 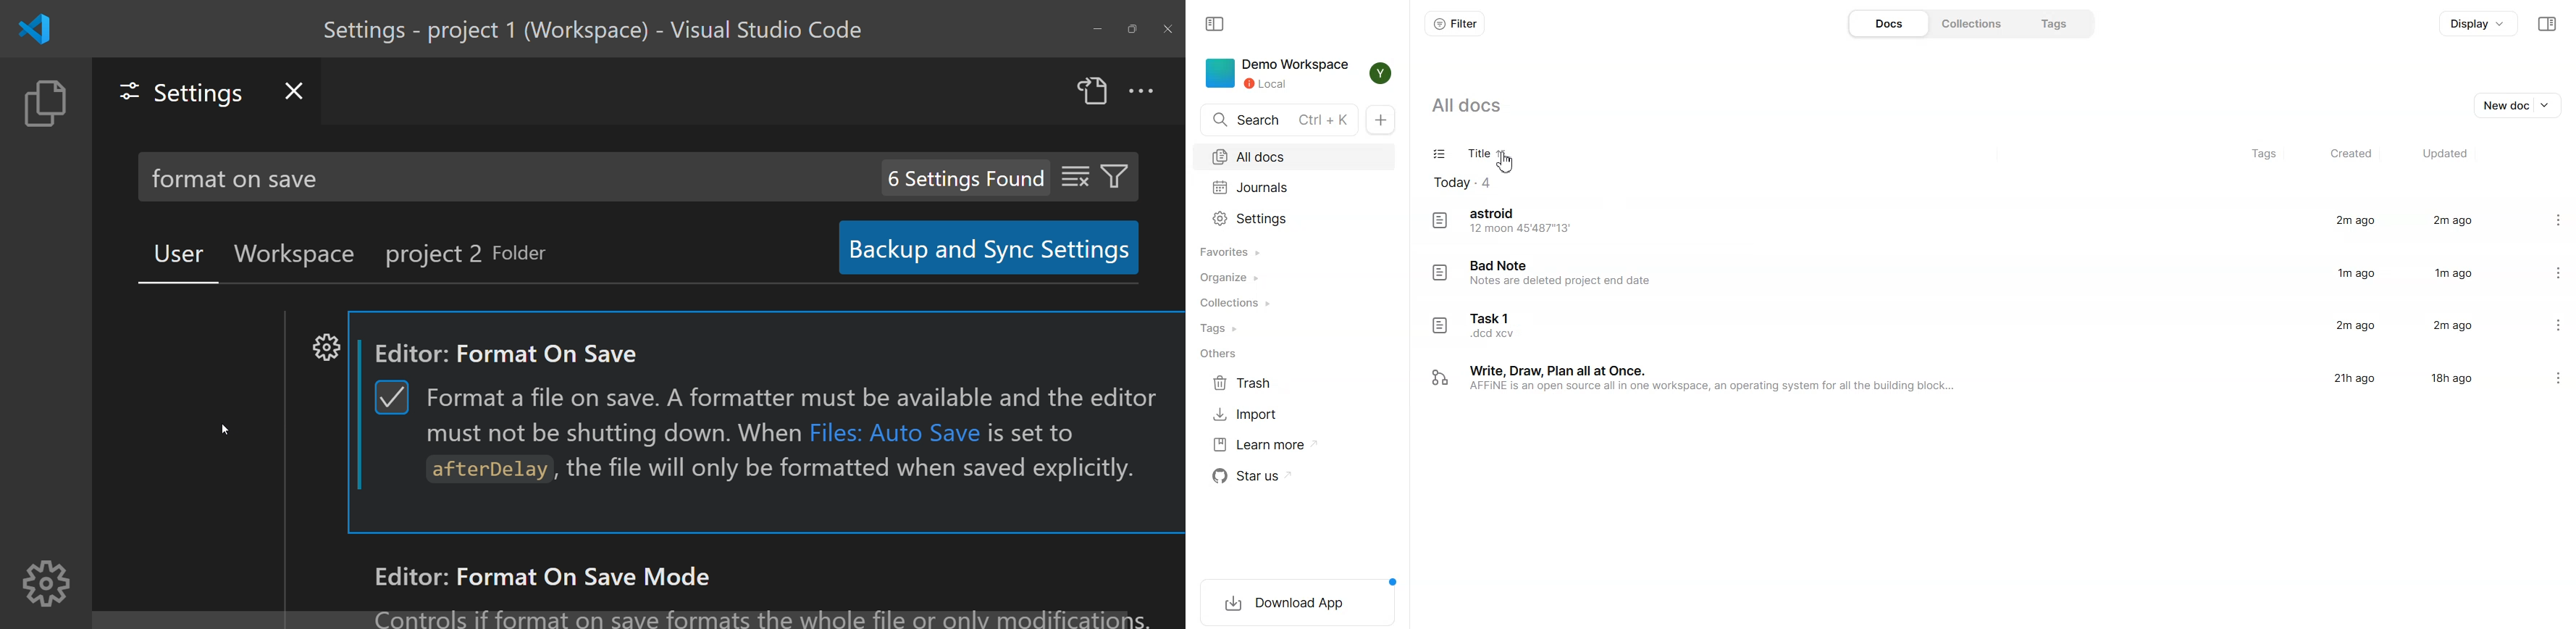 What do you see at coordinates (1246, 383) in the screenshot?
I see `Trash` at bounding box center [1246, 383].